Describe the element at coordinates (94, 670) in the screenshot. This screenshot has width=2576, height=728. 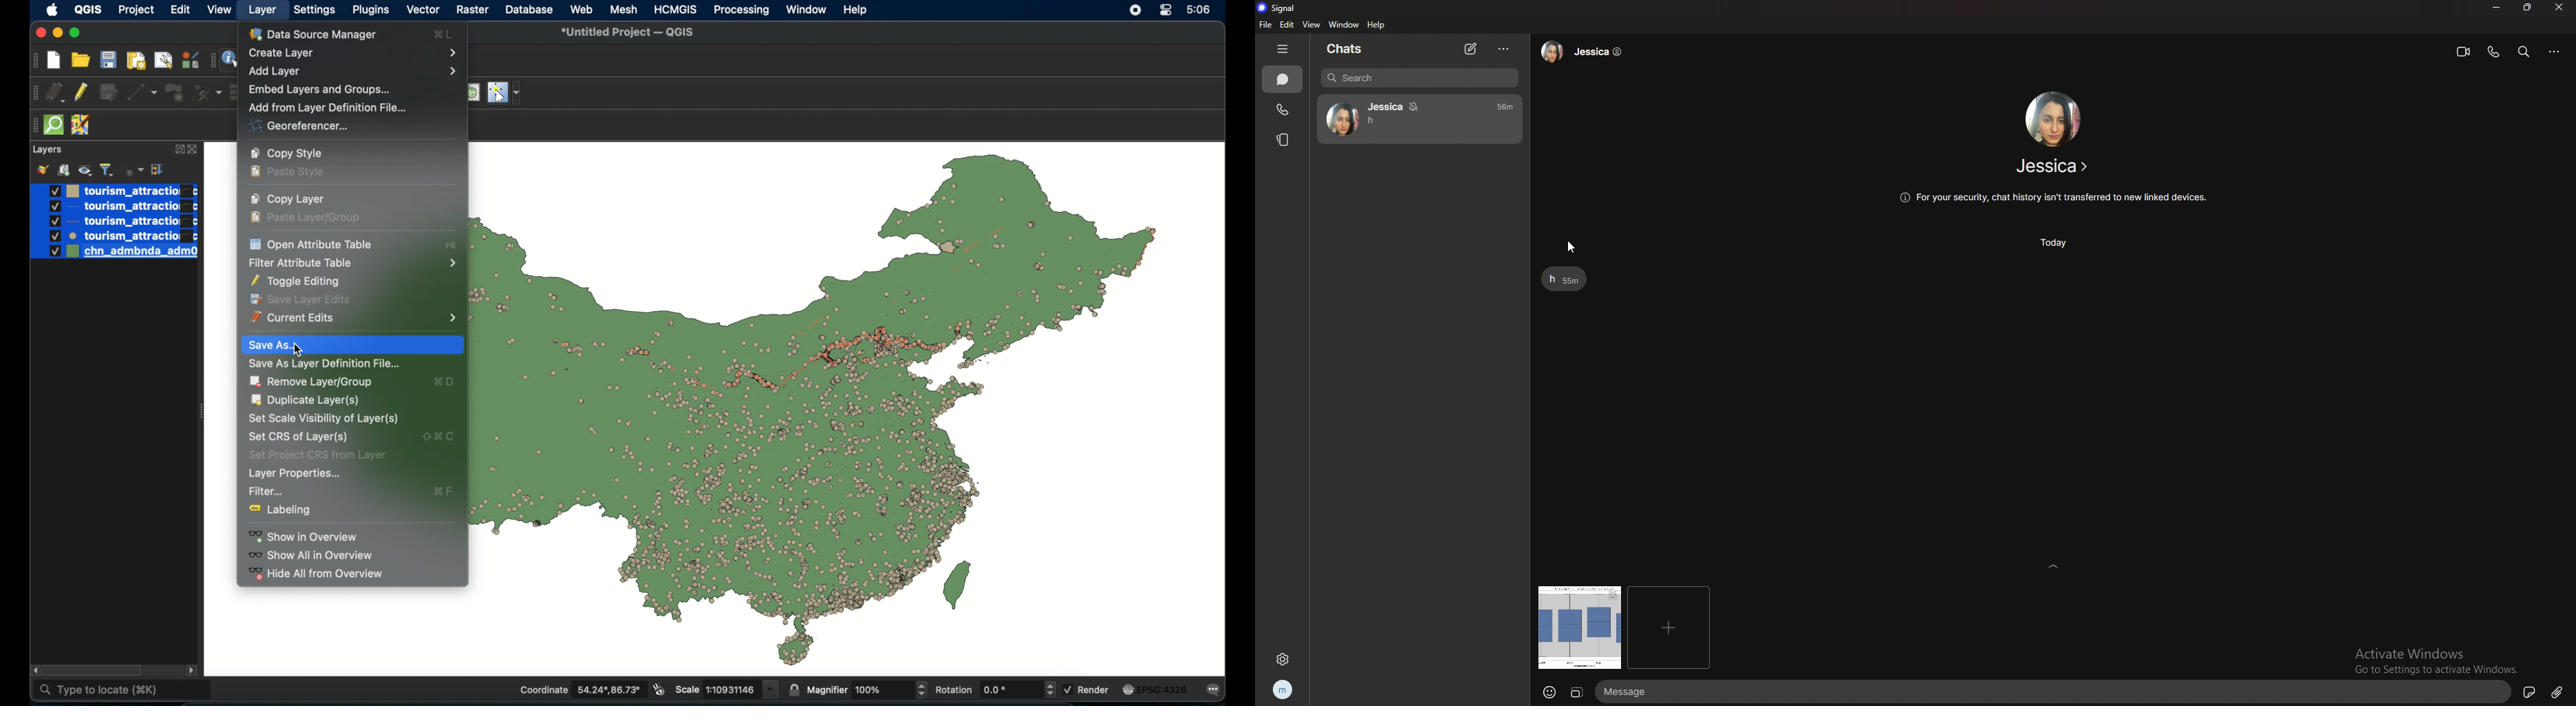
I see `scroll box` at that location.